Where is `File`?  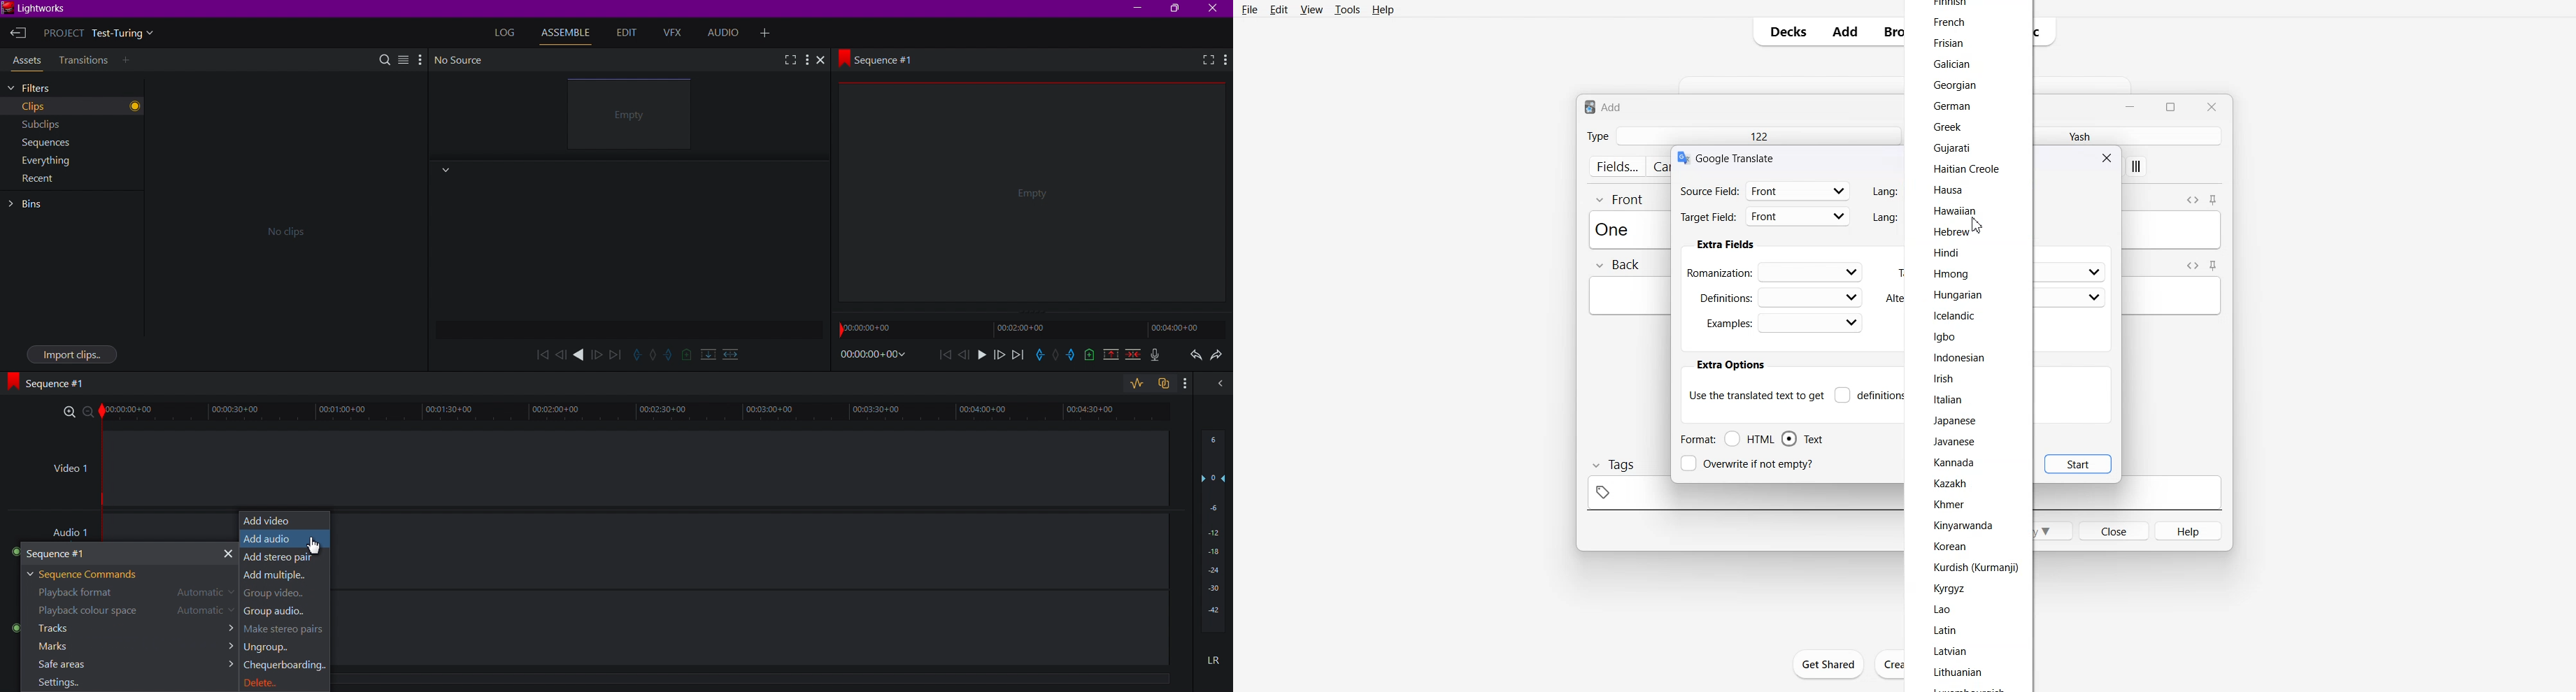
File is located at coordinates (1251, 9).